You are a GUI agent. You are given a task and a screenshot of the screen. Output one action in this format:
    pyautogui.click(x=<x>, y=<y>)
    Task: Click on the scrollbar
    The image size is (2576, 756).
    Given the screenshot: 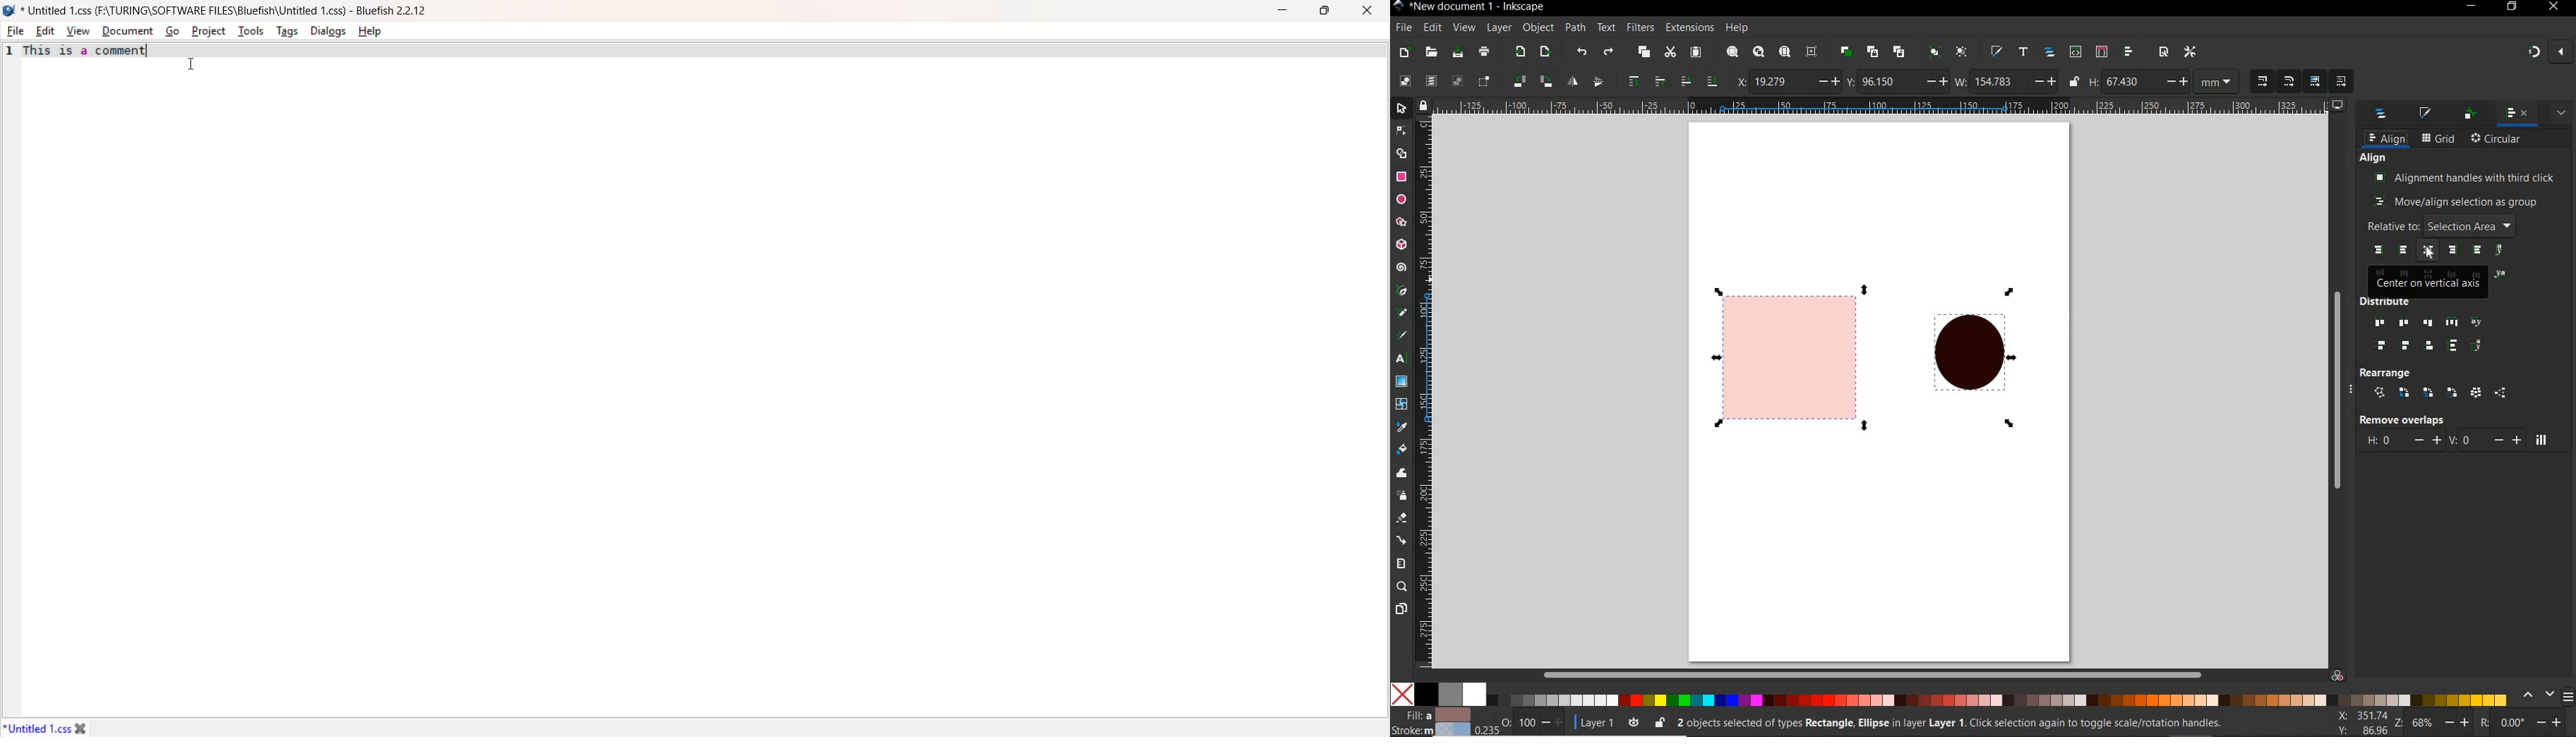 What is the action you would take?
    pyautogui.click(x=2339, y=387)
    